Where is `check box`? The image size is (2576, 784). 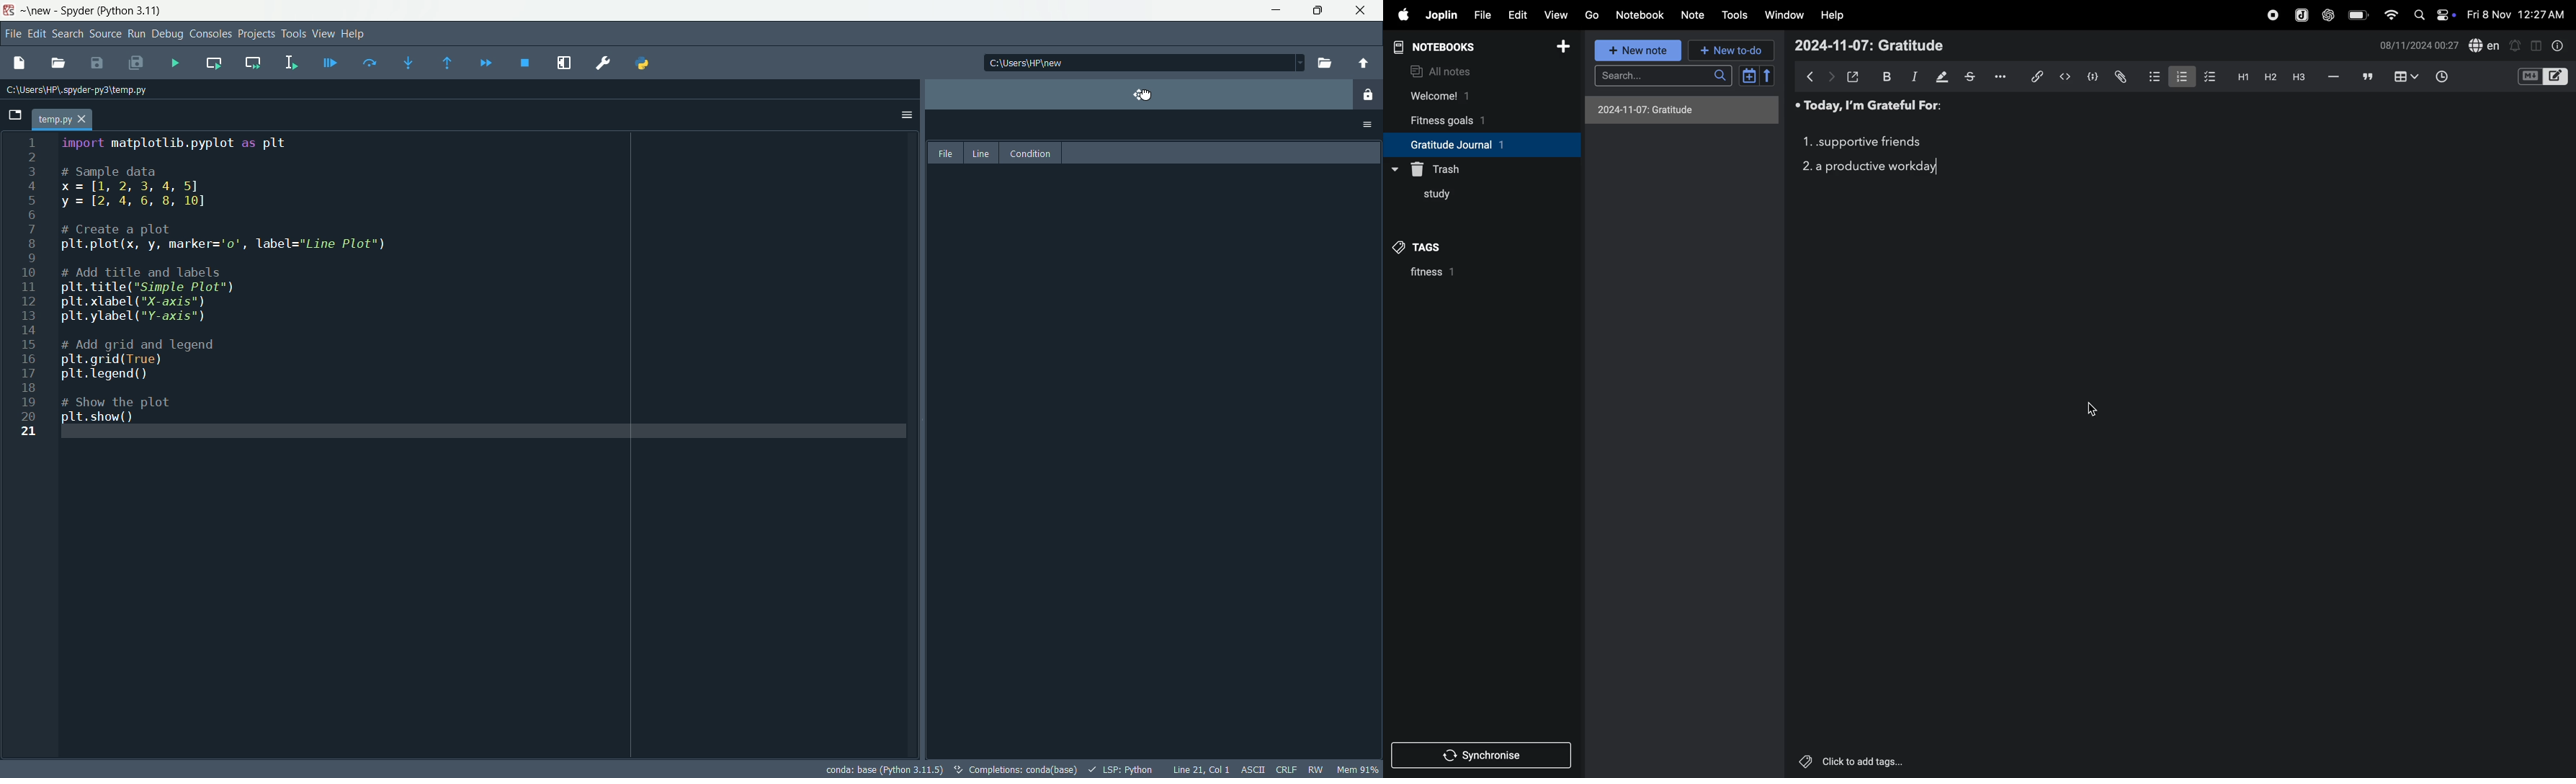
check box is located at coordinates (2207, 76).